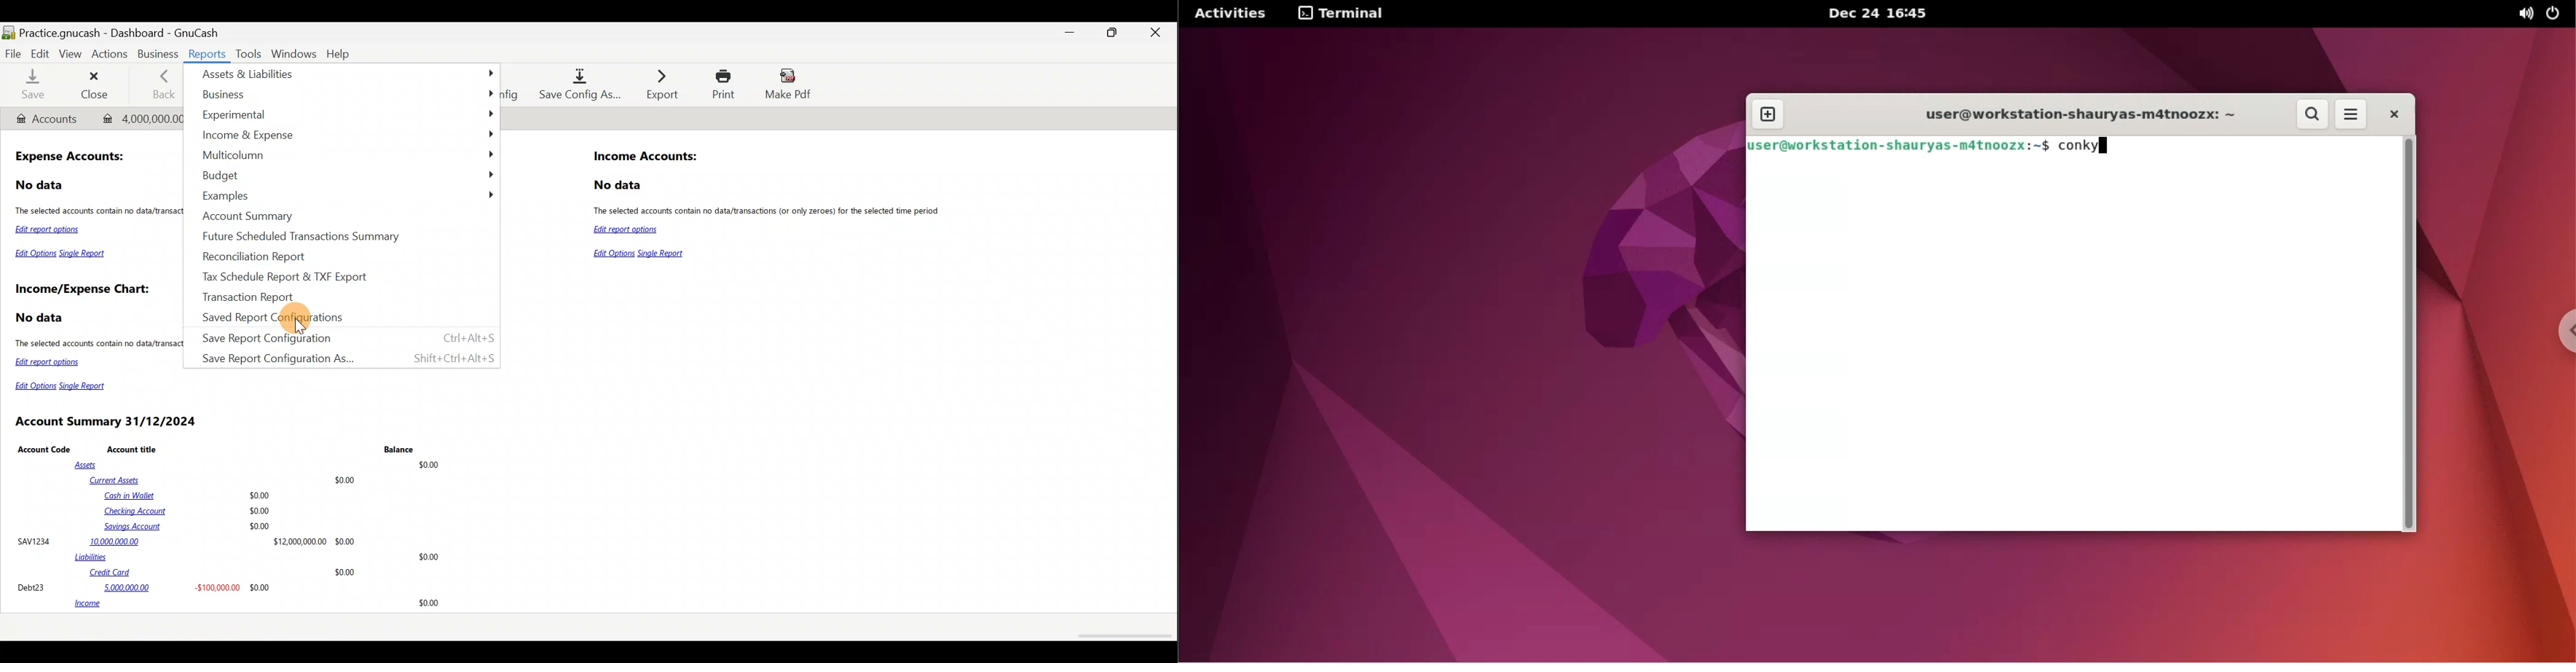 This screenshot has height=672, width=2576. What do you see at coordinates (108, 422) in the screenshot?
I see `Account Summary 31/12/2024` at bounding box center [108, 422].